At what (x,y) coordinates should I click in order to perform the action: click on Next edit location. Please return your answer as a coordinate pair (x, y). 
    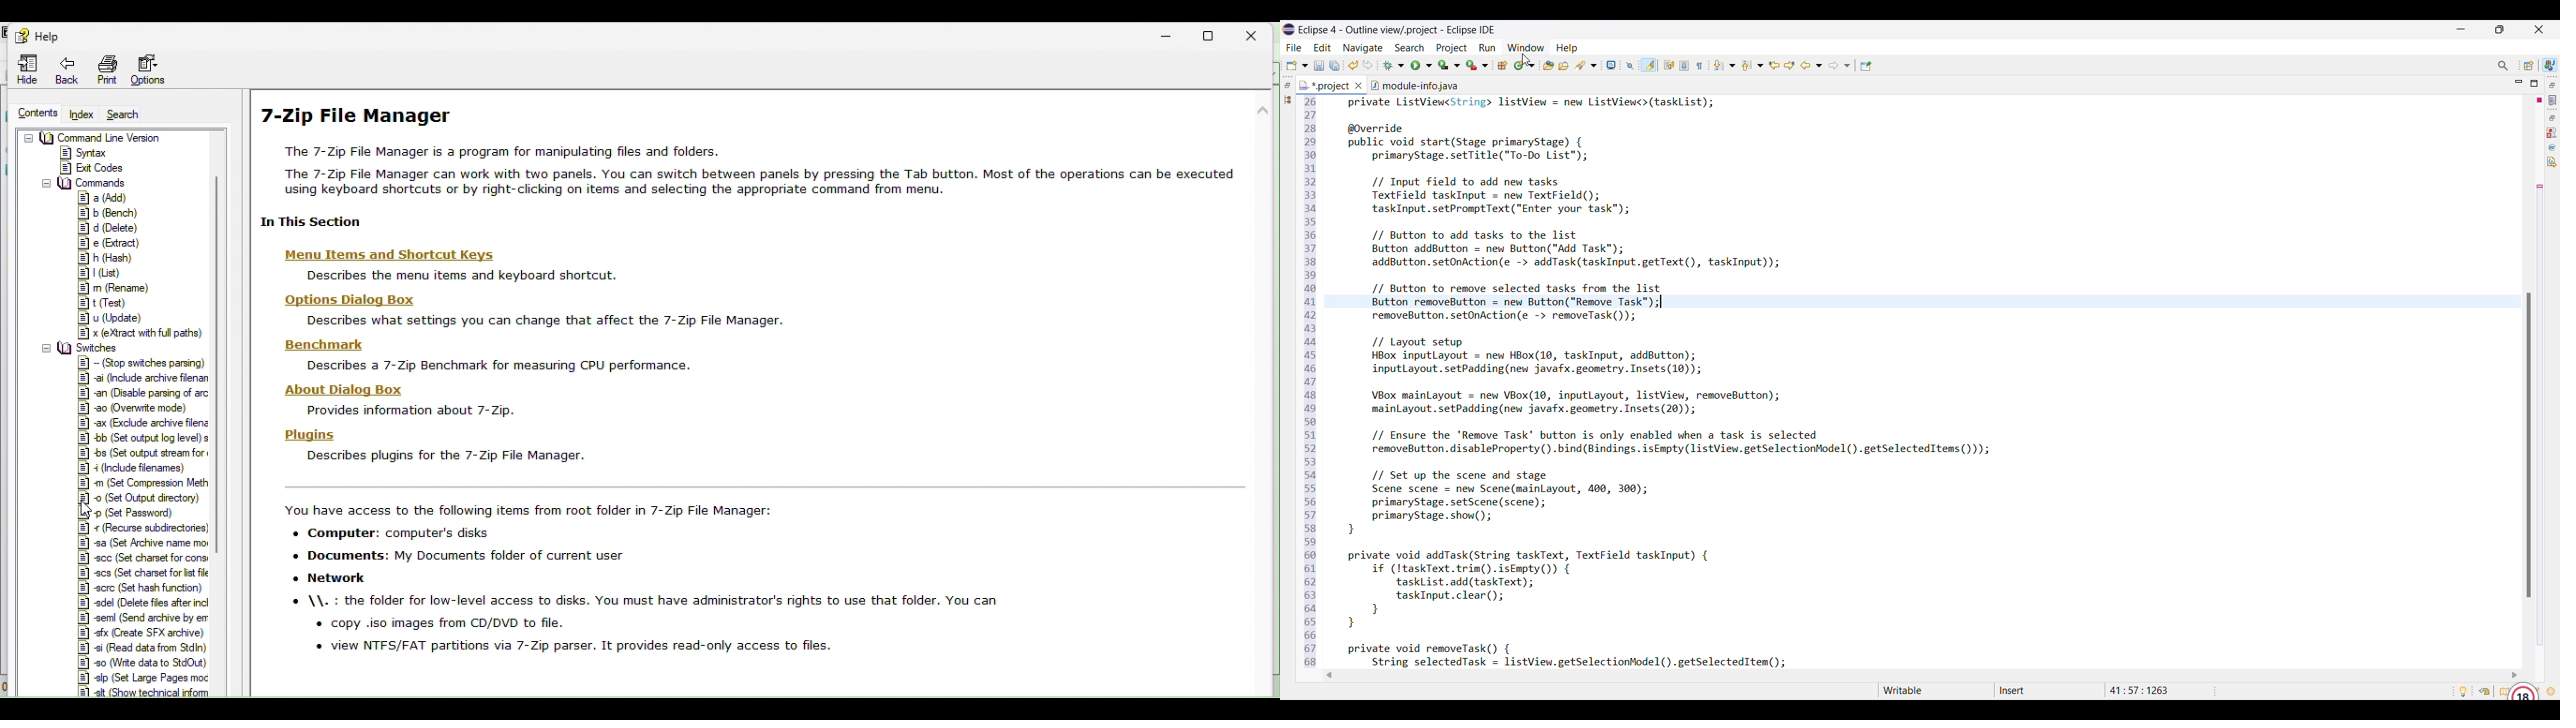
    Looking at the image, I should click on (1790, 65).